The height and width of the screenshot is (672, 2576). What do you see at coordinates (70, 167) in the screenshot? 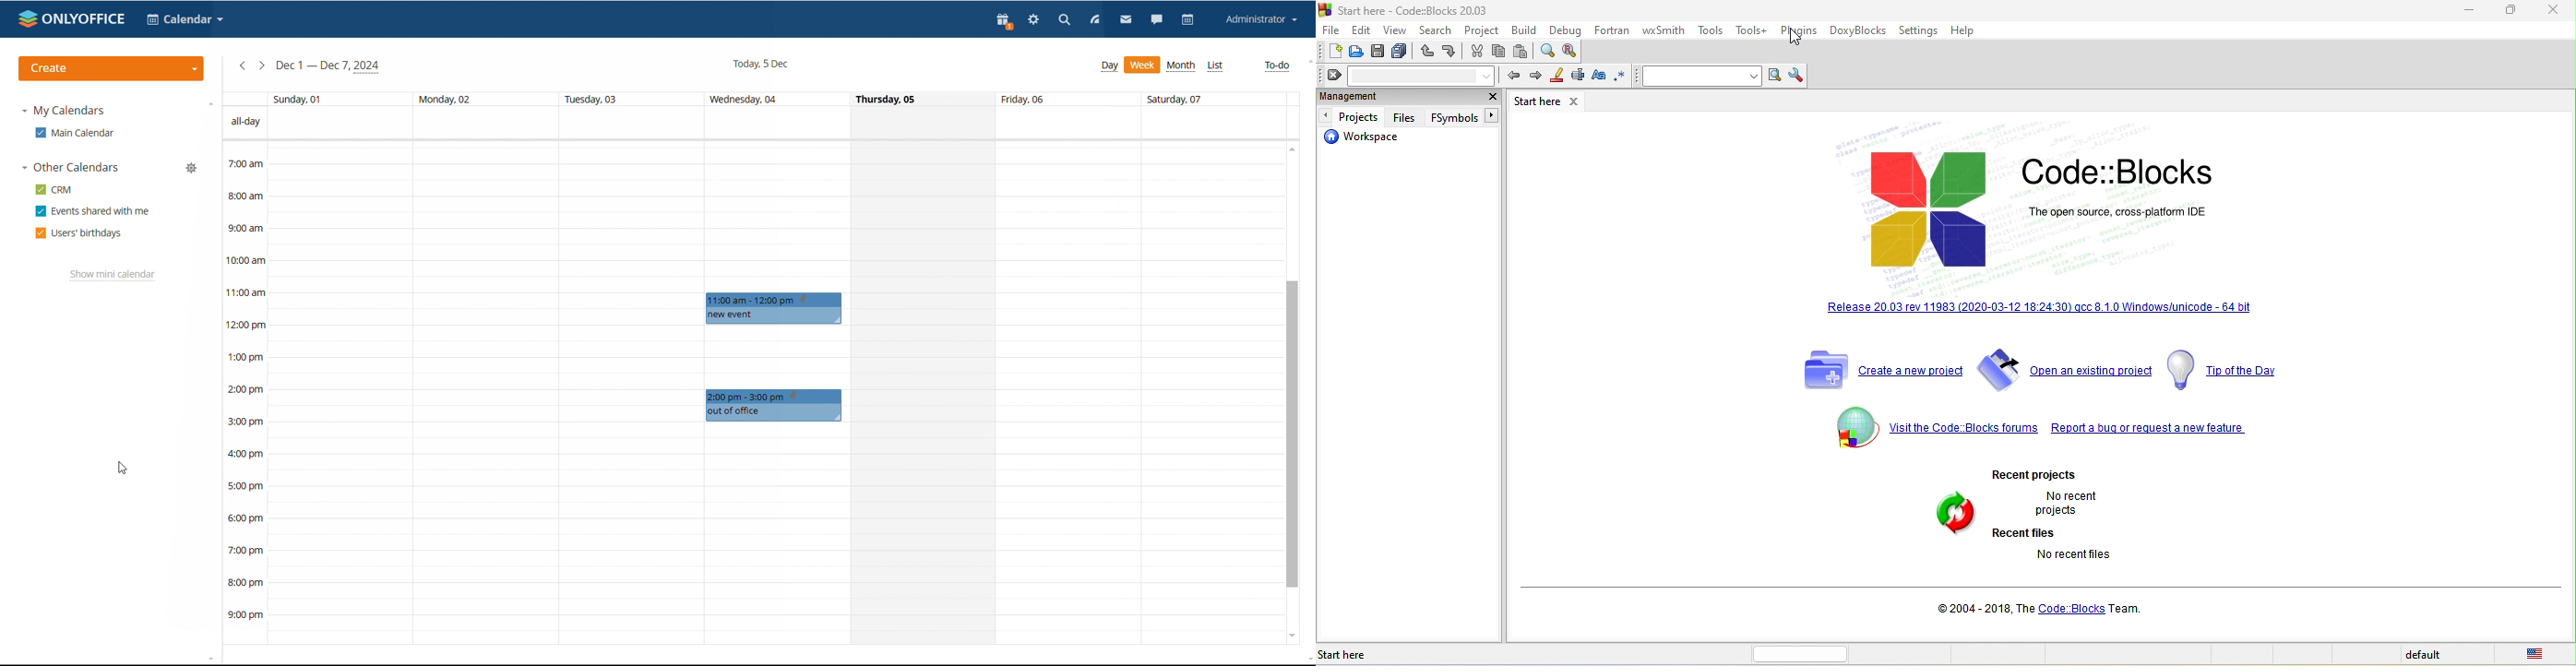
I see `other calendars` at bounding box center [70, 167].